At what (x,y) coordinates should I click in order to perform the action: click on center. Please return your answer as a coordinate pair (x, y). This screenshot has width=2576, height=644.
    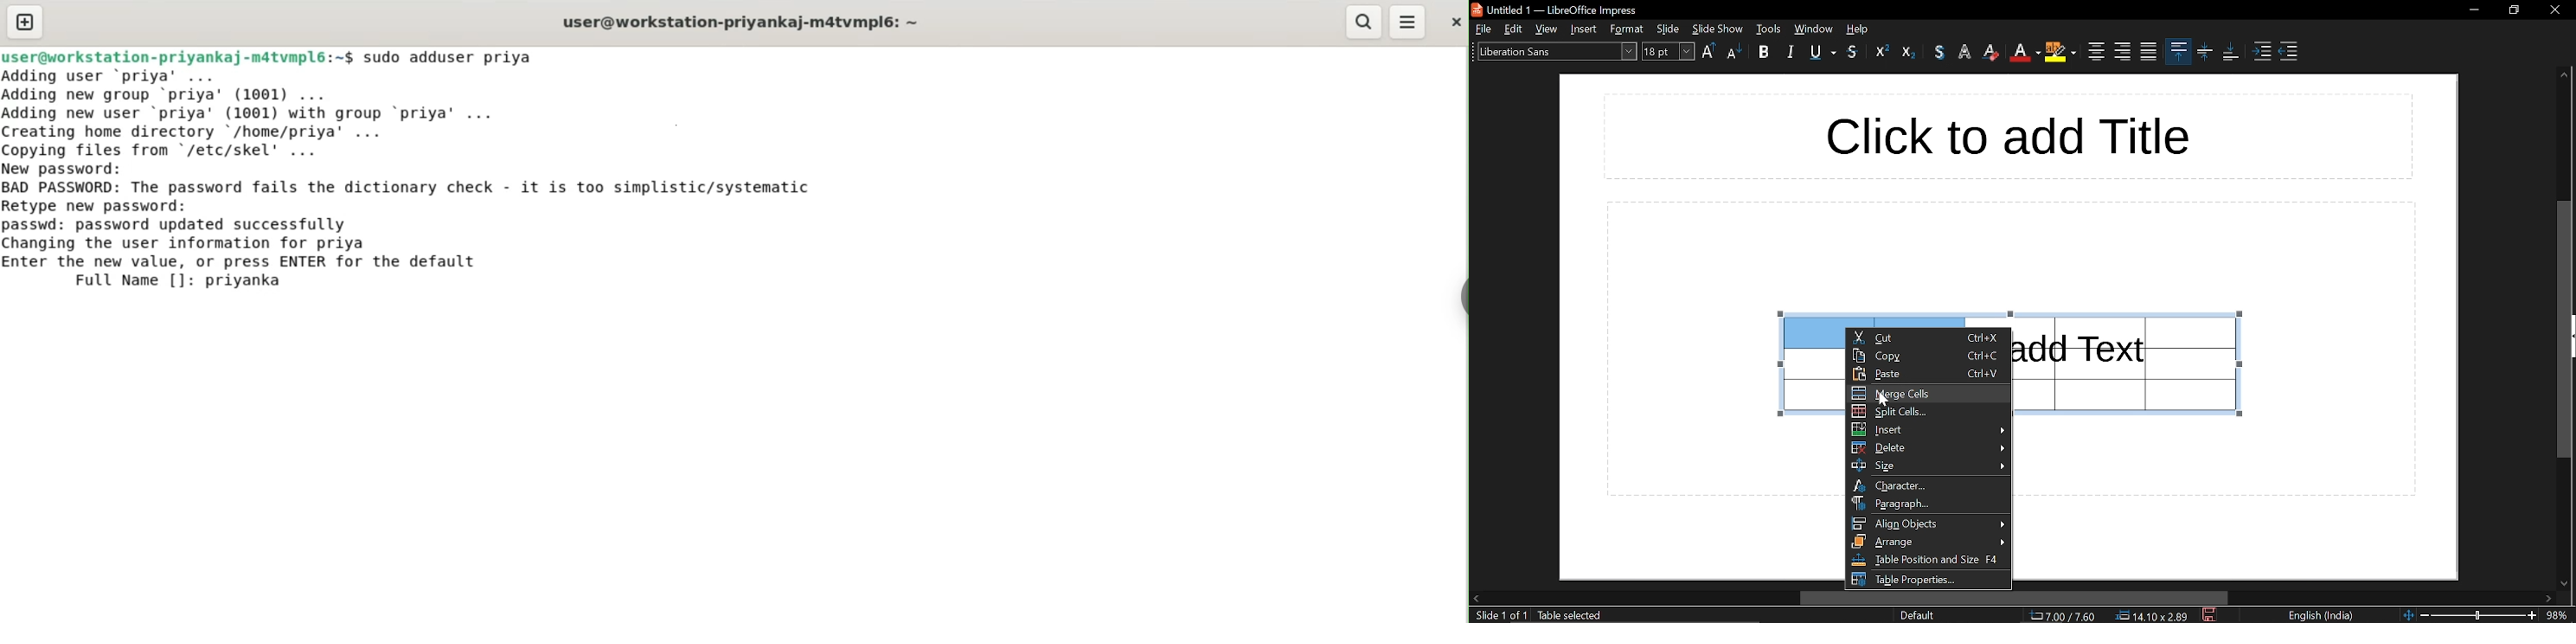
    Looking at the image, I should click on (2094, 52).